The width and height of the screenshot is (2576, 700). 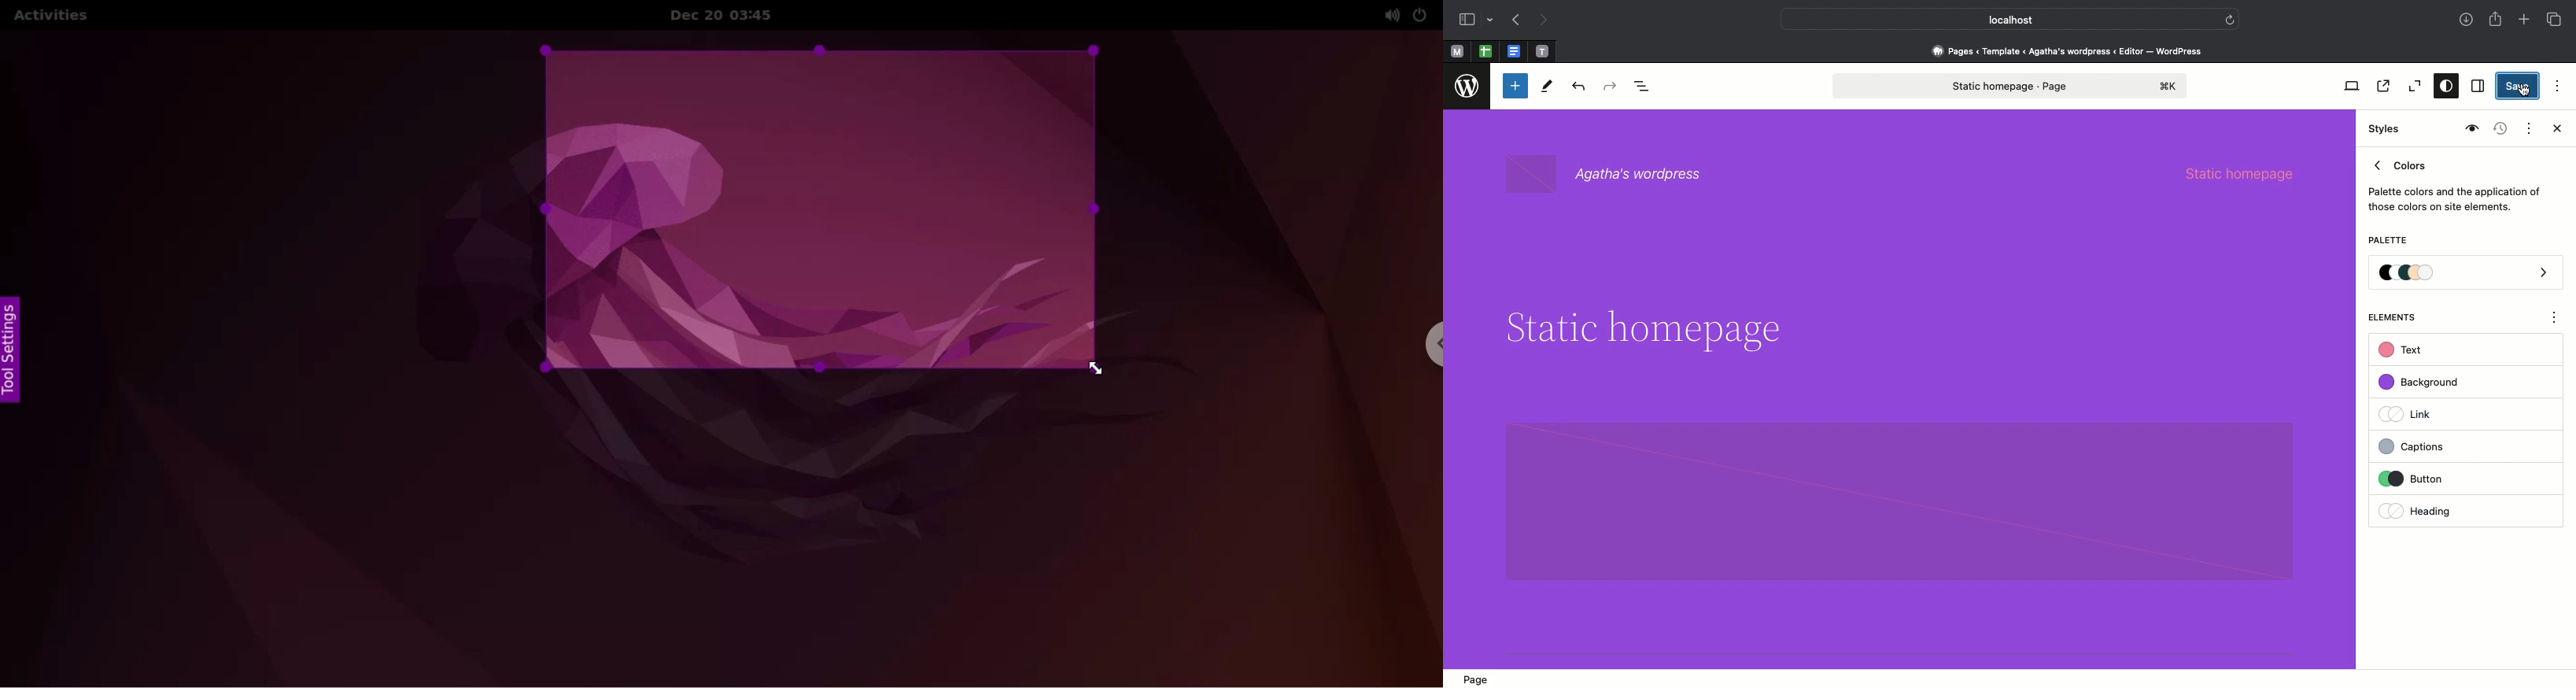 I want to click on Settings, so click(x=2476, y=87).